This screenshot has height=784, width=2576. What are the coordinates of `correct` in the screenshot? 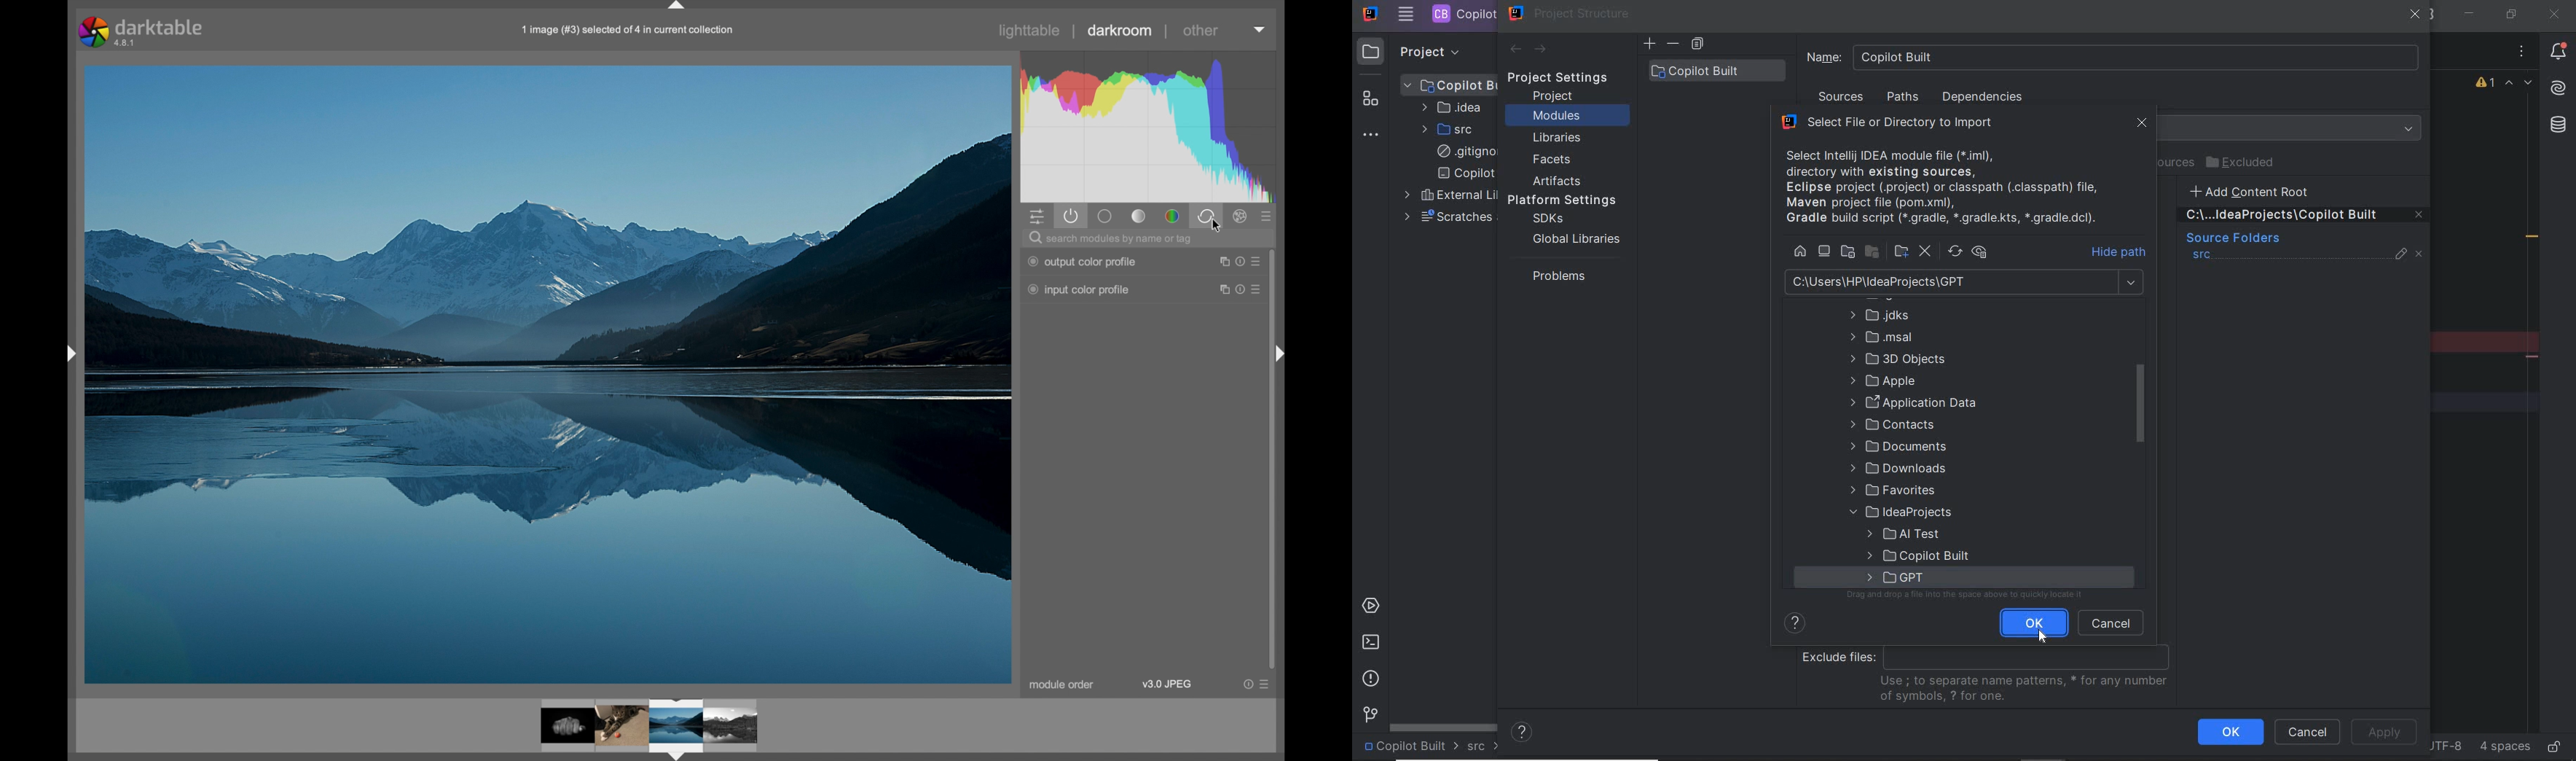 It's located at (1206, 216).